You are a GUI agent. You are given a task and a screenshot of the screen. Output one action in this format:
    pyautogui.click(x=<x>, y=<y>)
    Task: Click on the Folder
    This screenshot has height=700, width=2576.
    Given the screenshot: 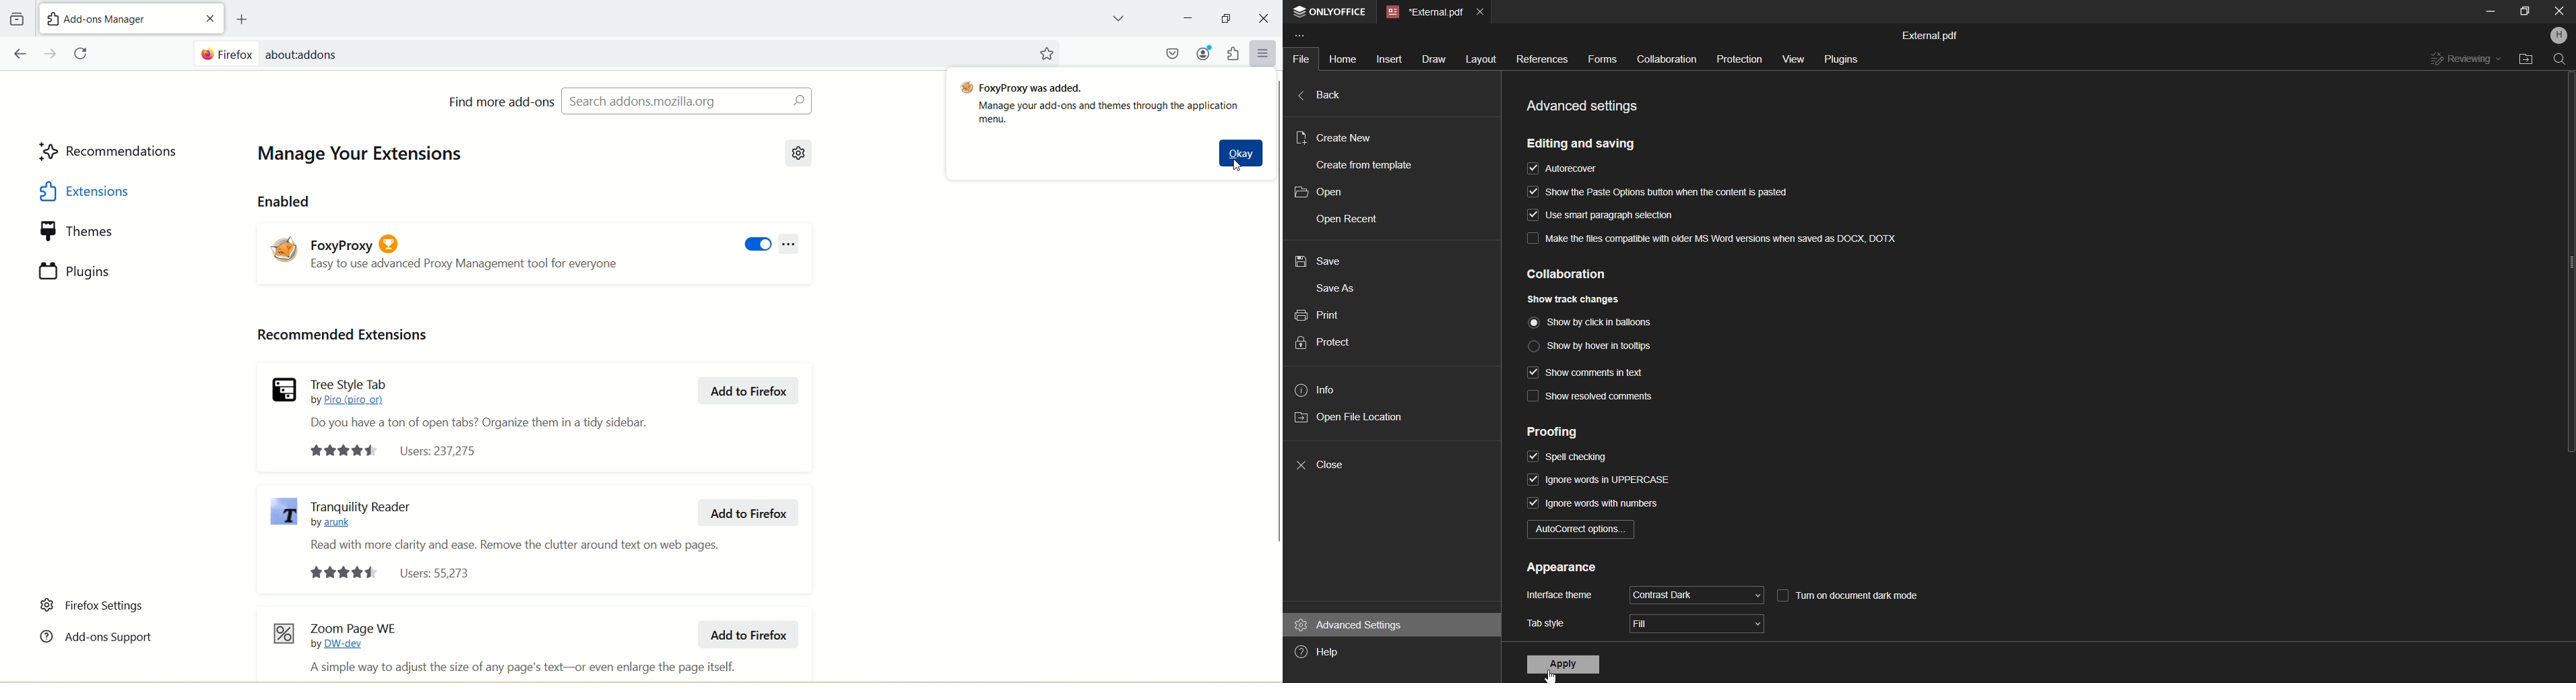 What is the action you would take?
    pyautogui.click(x=16, y=19)
    